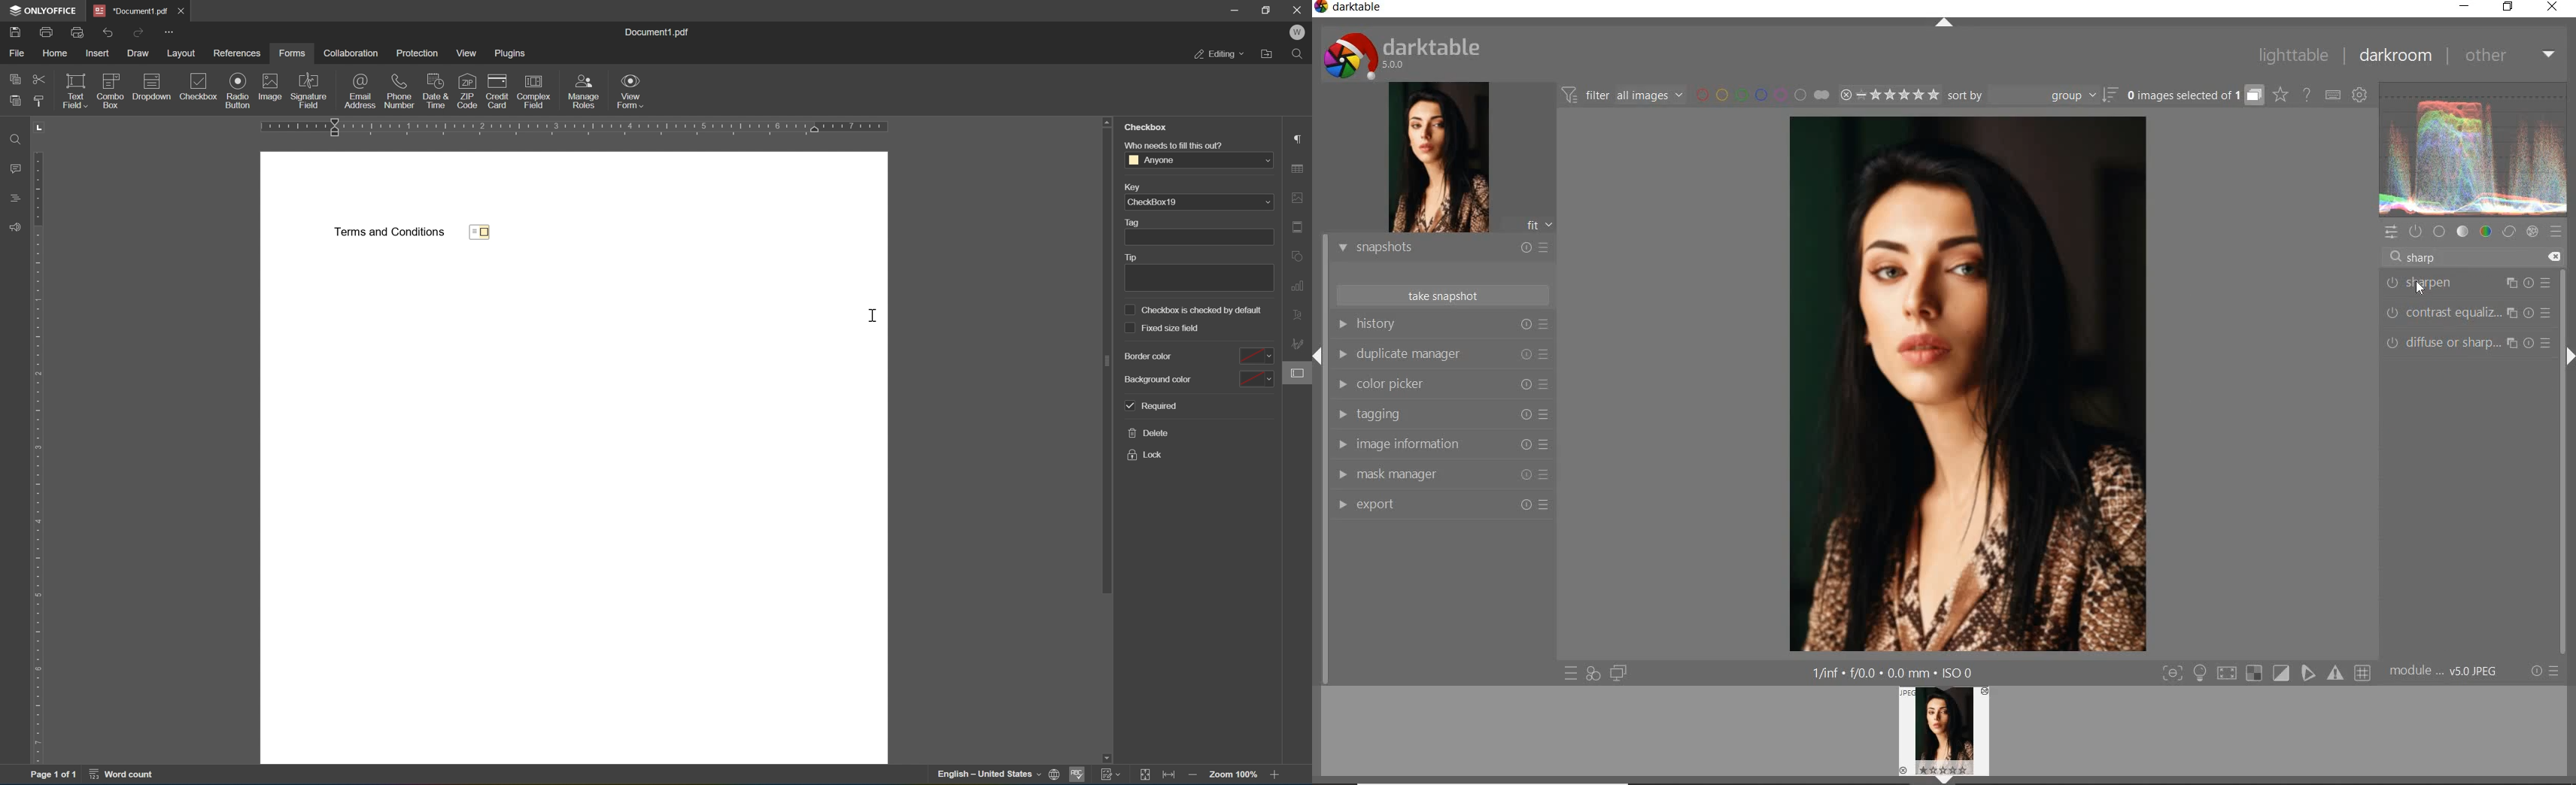  I want to click on open file location, so click(1268, 54).